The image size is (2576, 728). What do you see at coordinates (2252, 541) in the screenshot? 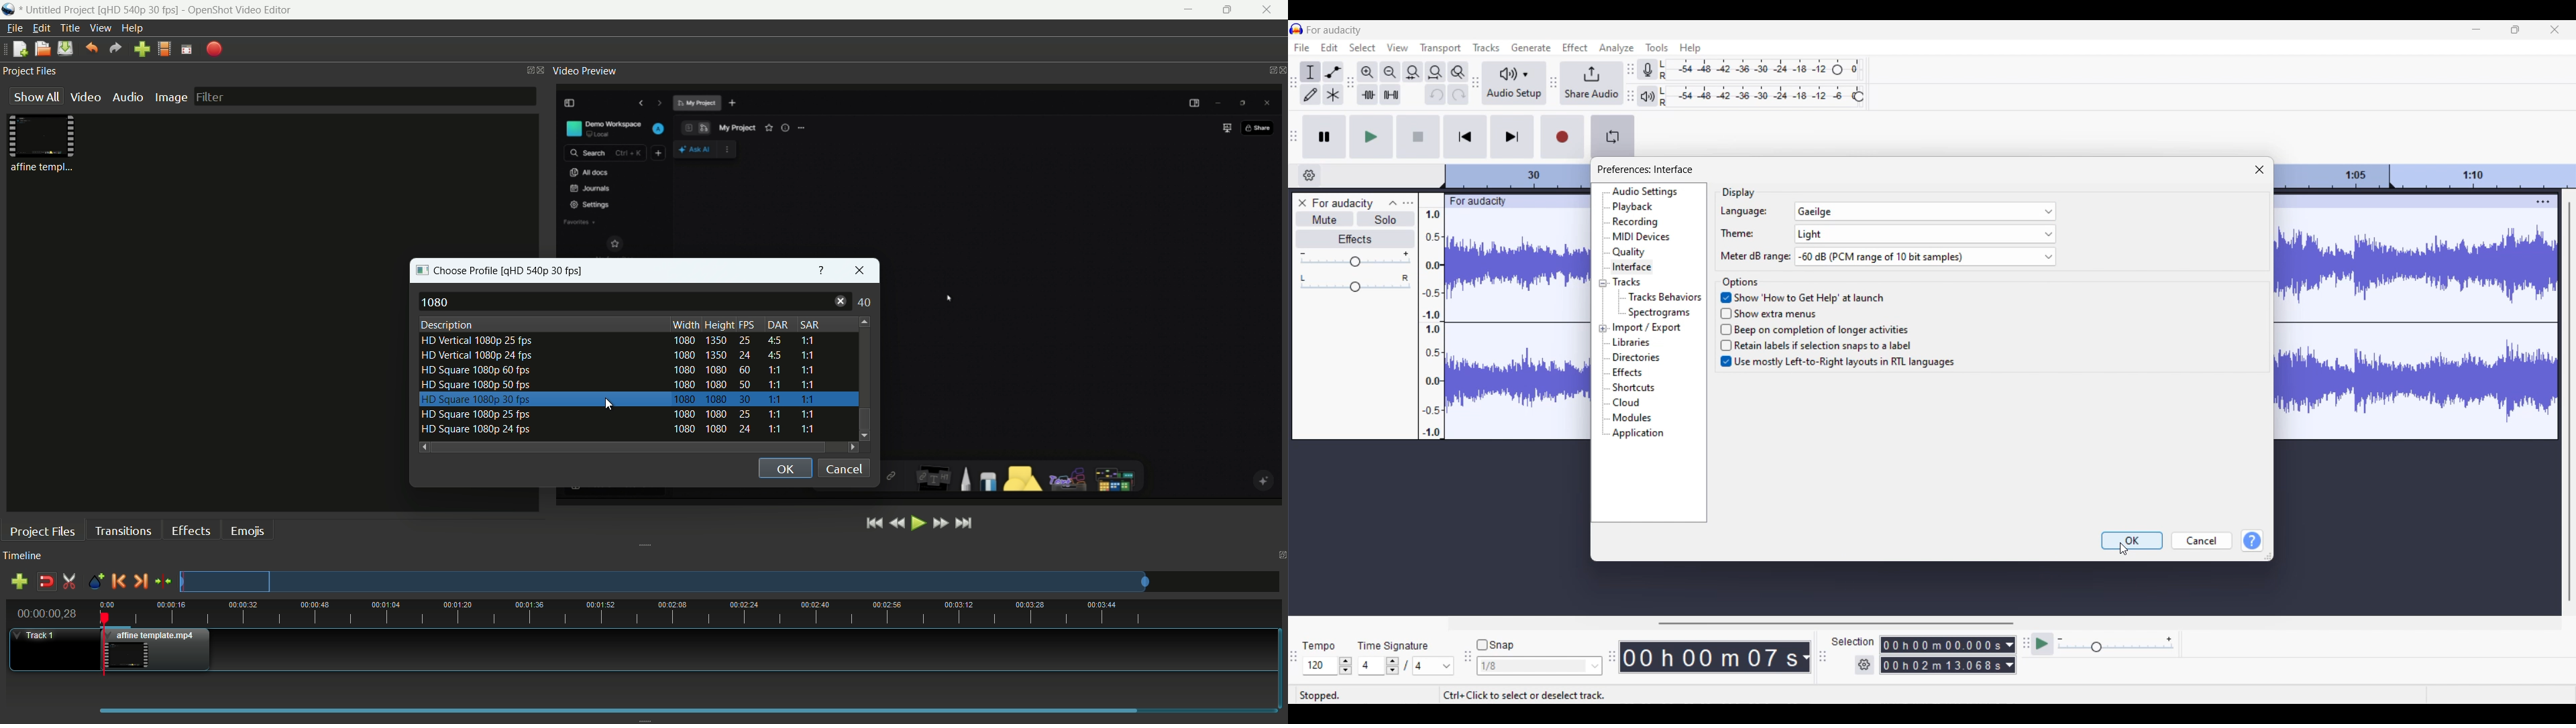
I see `Help` at bounding box center [2252, 541].